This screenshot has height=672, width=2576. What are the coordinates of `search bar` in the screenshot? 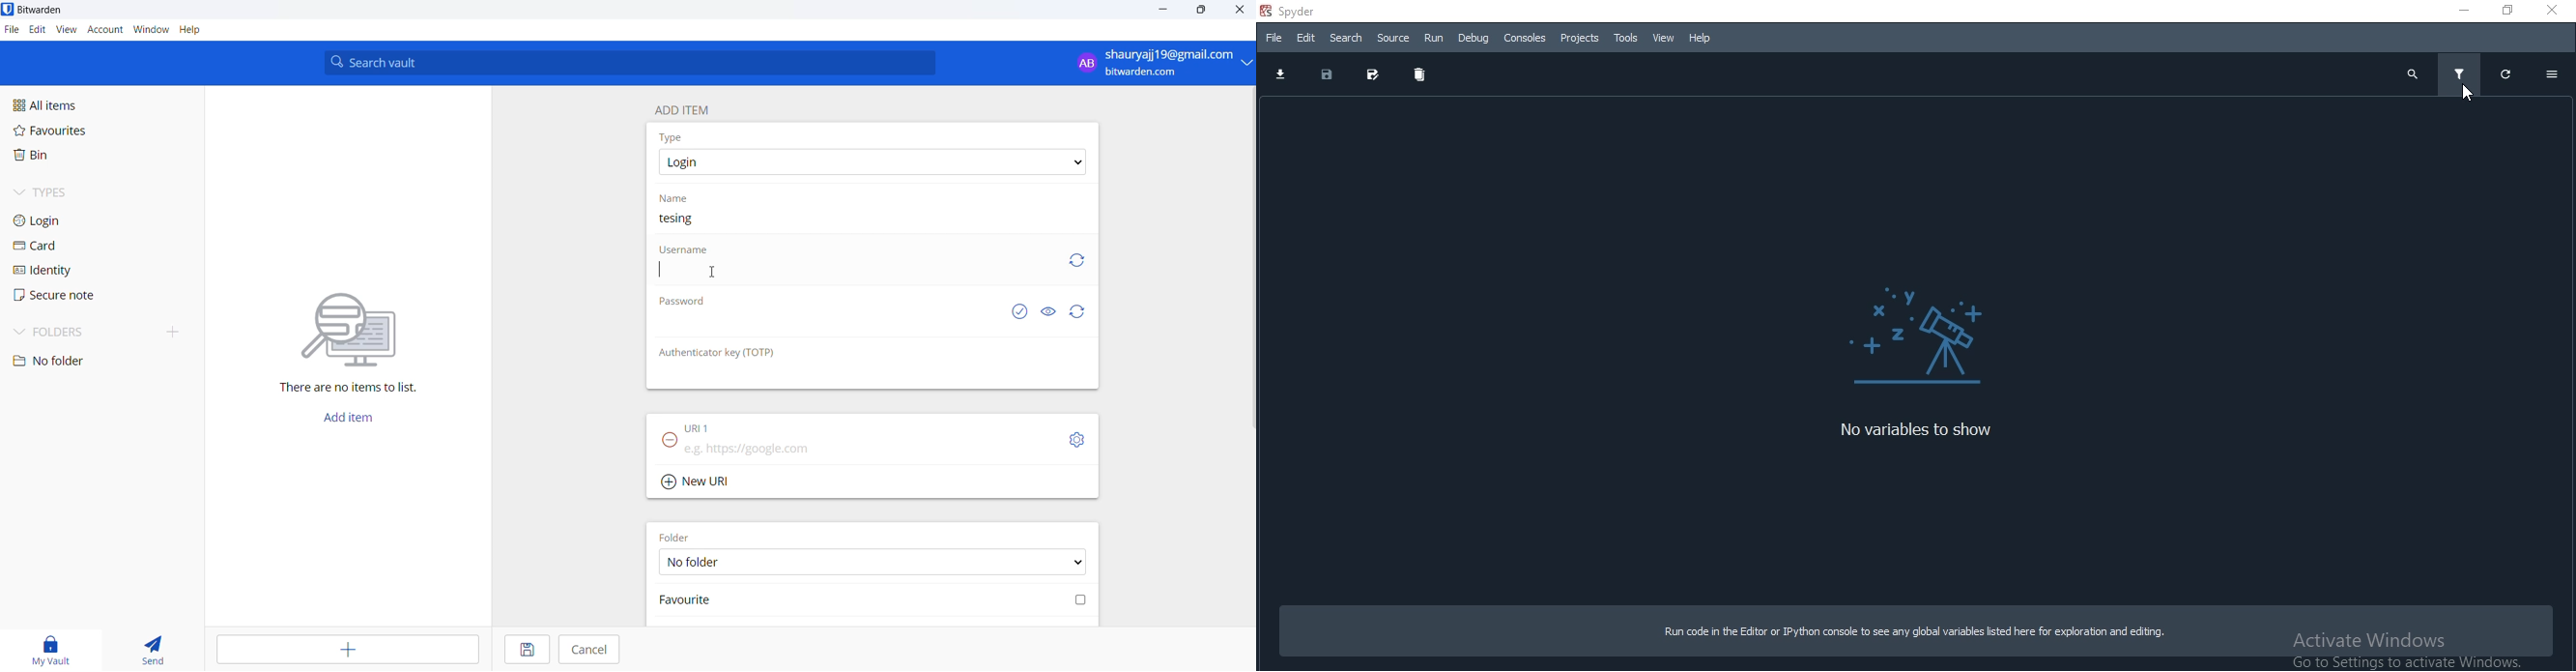 It's located at (635, 62).